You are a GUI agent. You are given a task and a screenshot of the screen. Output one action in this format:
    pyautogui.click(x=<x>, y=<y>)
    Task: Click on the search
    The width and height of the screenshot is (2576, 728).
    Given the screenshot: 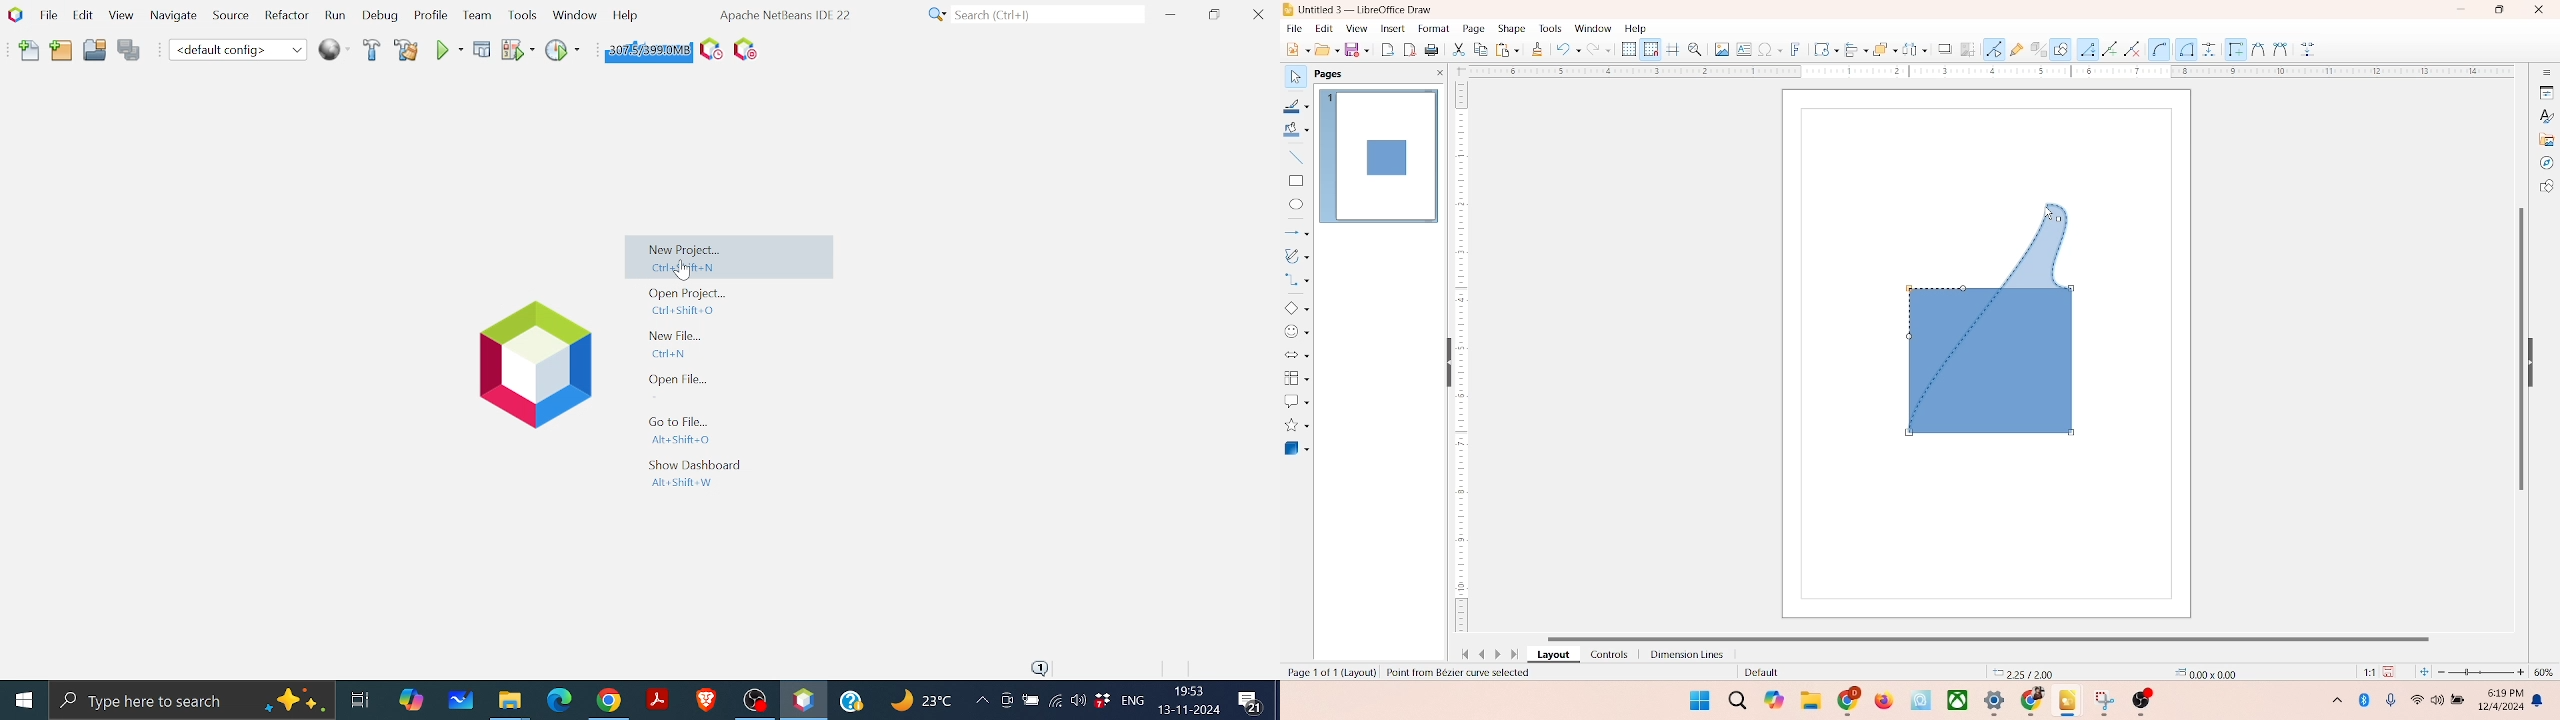 What is the action you would take?
    pyautogui.click(x=1738, y=701)
    